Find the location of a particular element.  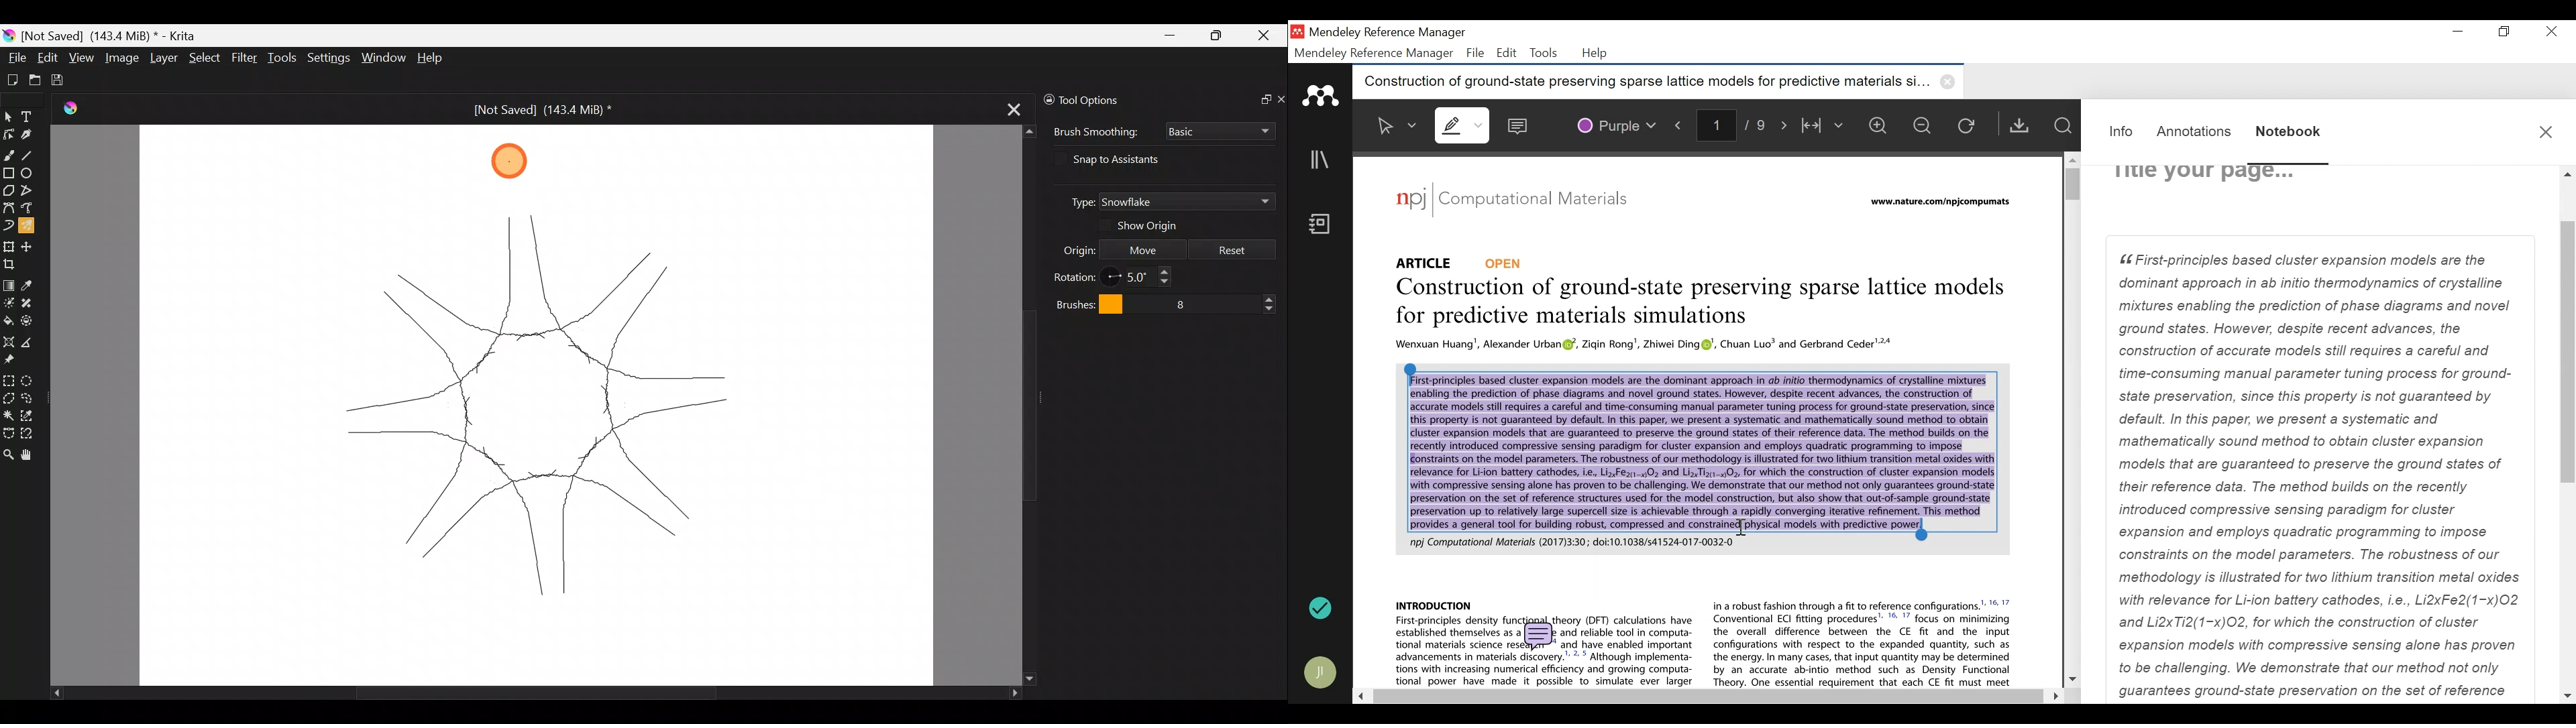

text is located at coordinates (1570, 542).